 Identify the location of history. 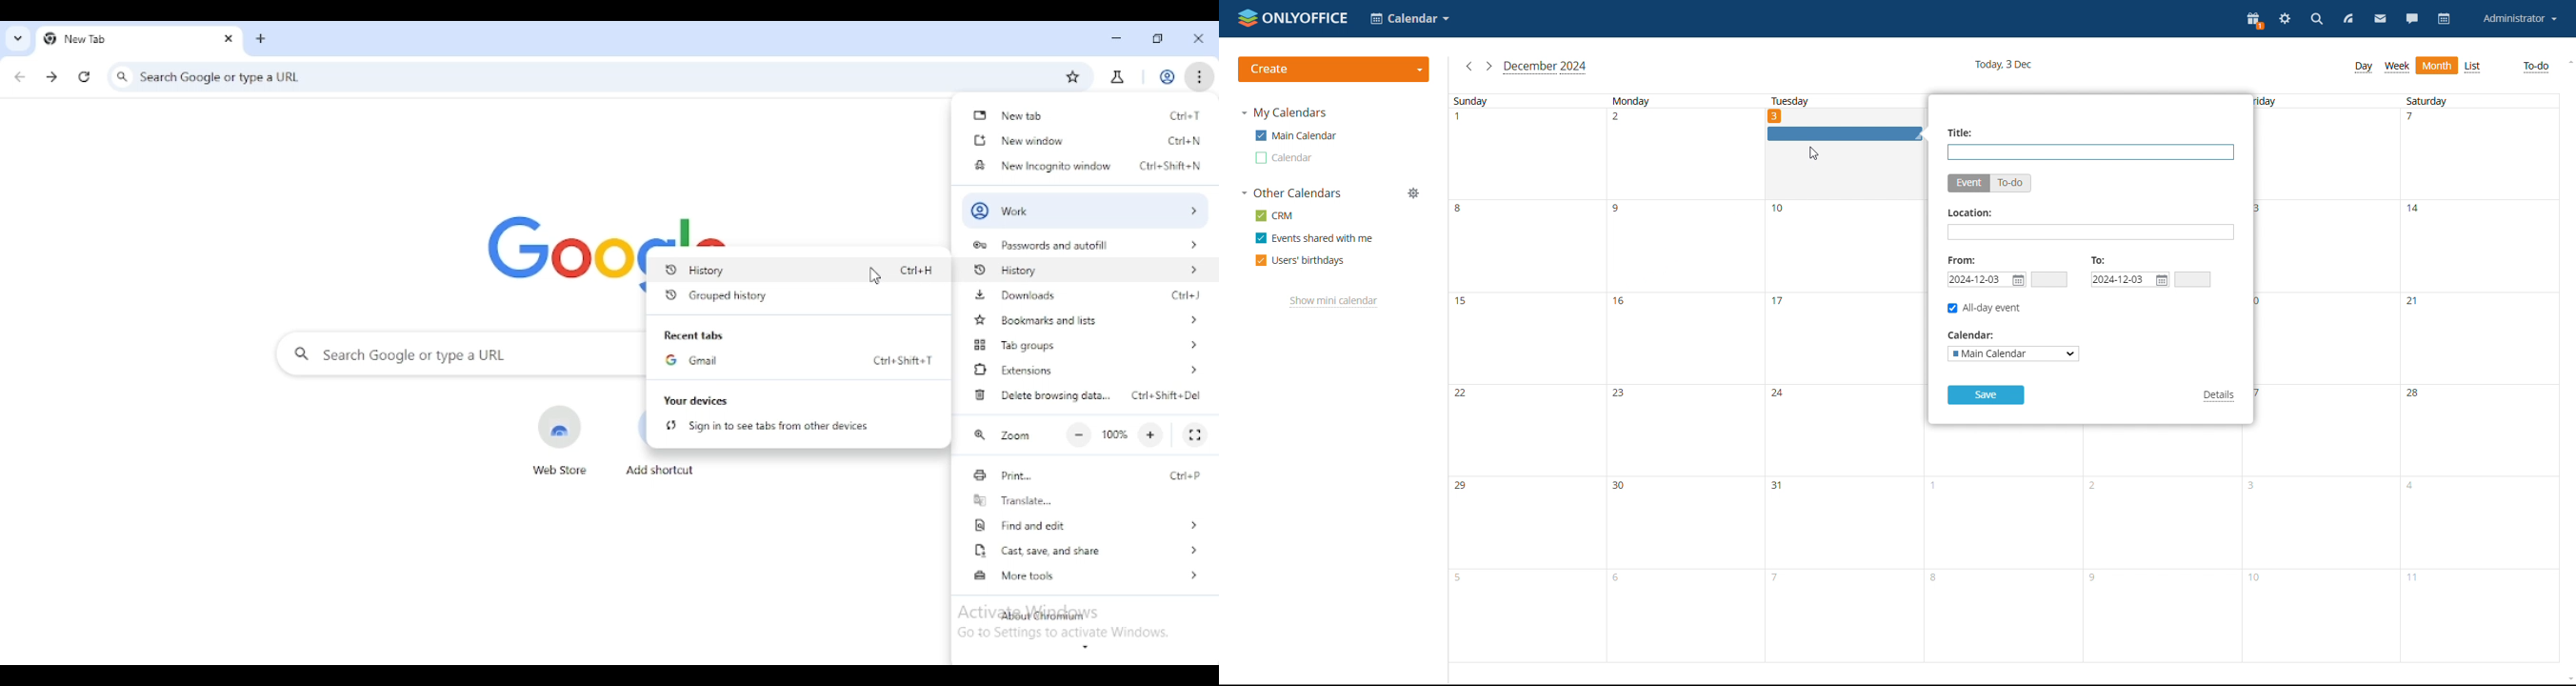
(1083, 270).